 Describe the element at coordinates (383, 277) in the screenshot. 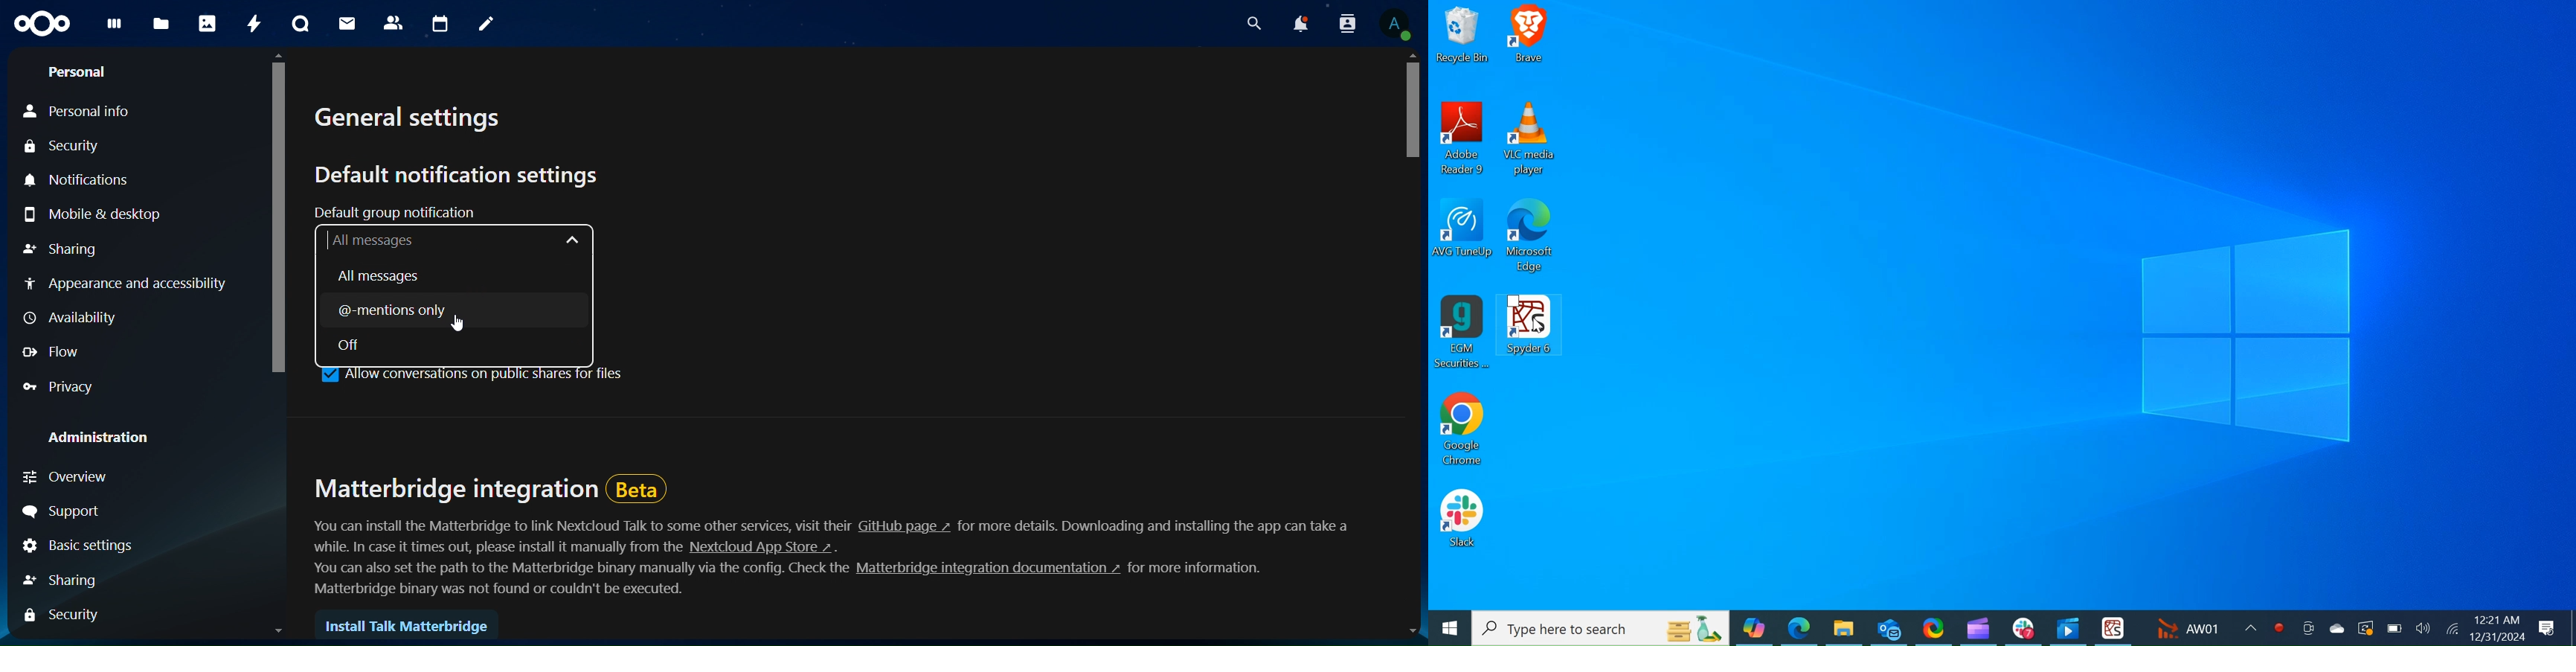

I see `all messages` at that location.